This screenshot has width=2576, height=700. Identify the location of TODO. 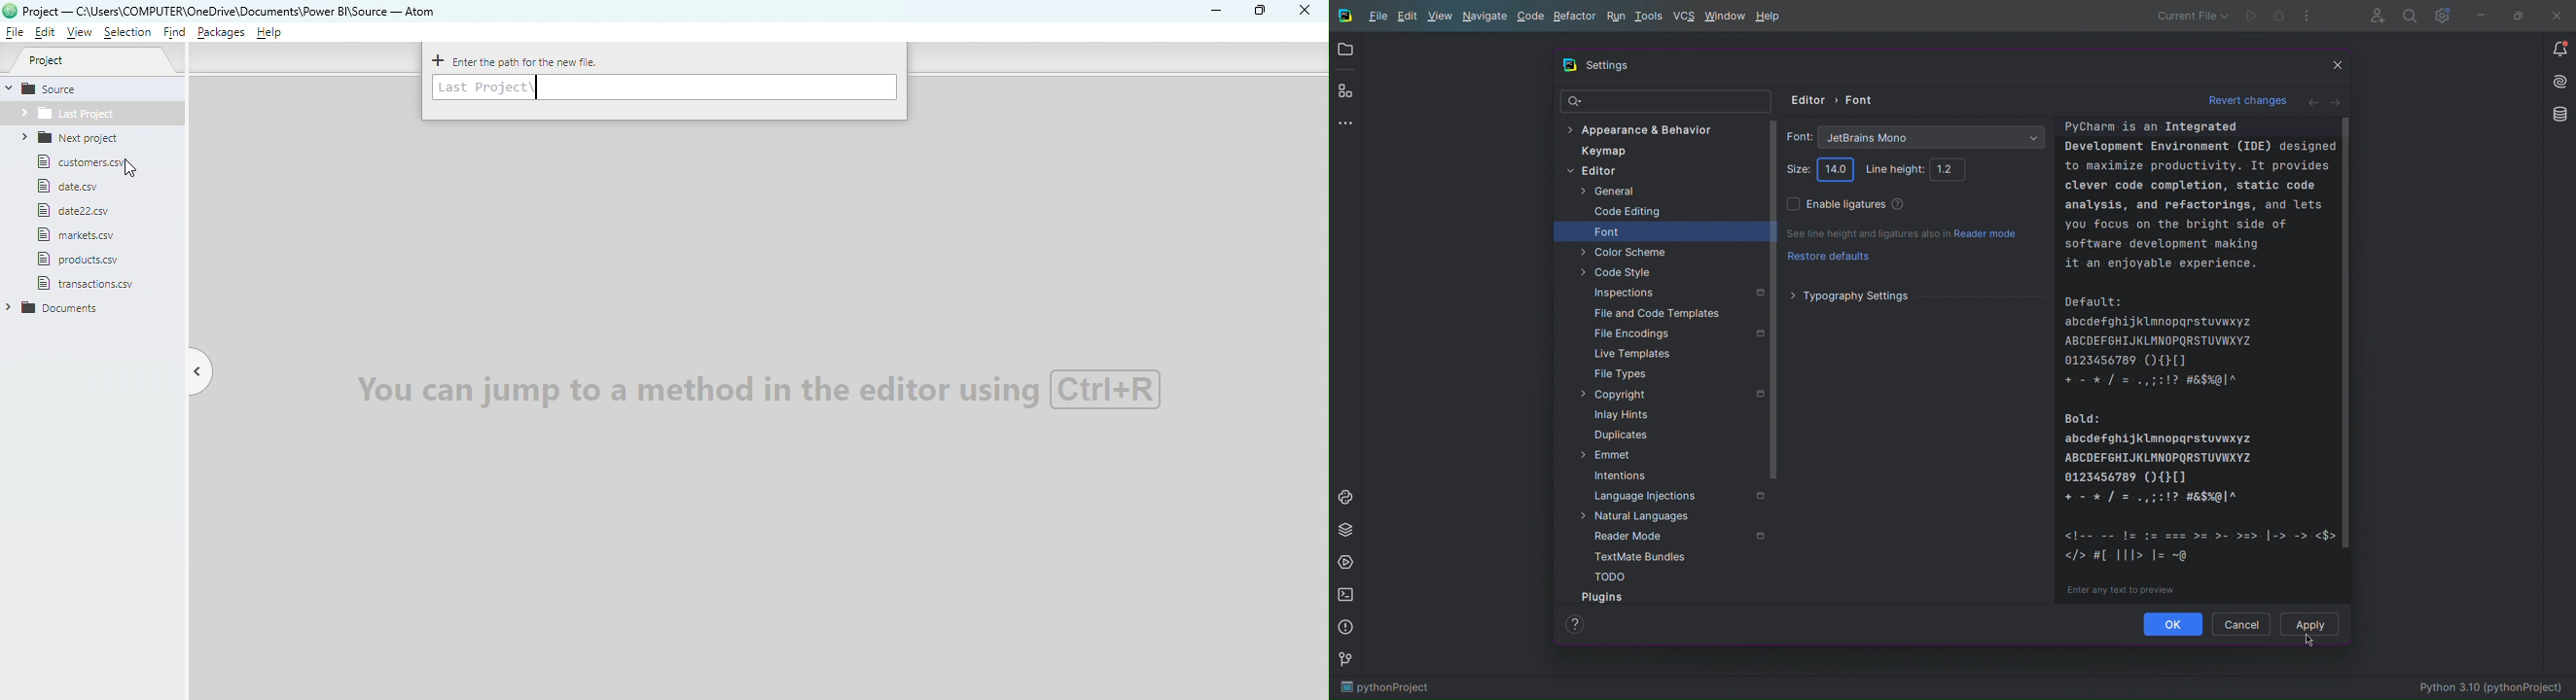
(1610, 576).